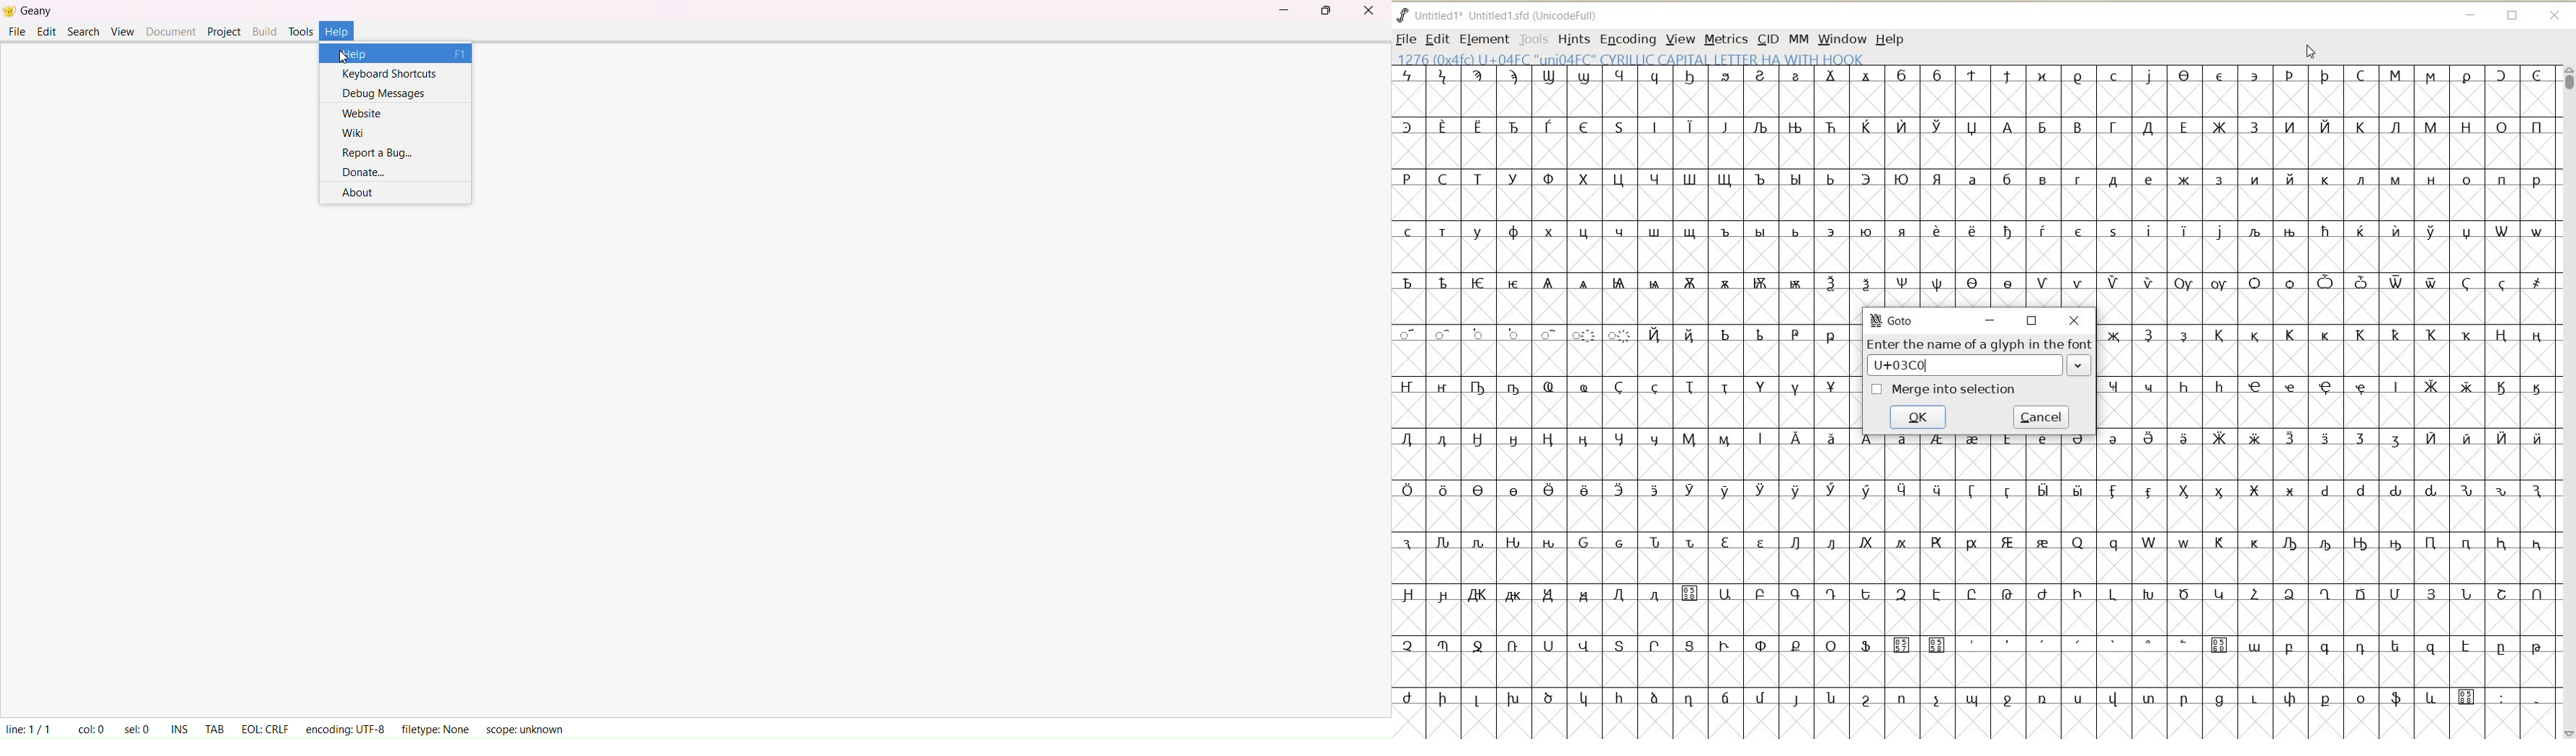 Image resolution: width=2576 pixels, height=756 pixels. Describe the element at coordinates (1945, 390) in the screenshot. I see `merge into selection` at that location.